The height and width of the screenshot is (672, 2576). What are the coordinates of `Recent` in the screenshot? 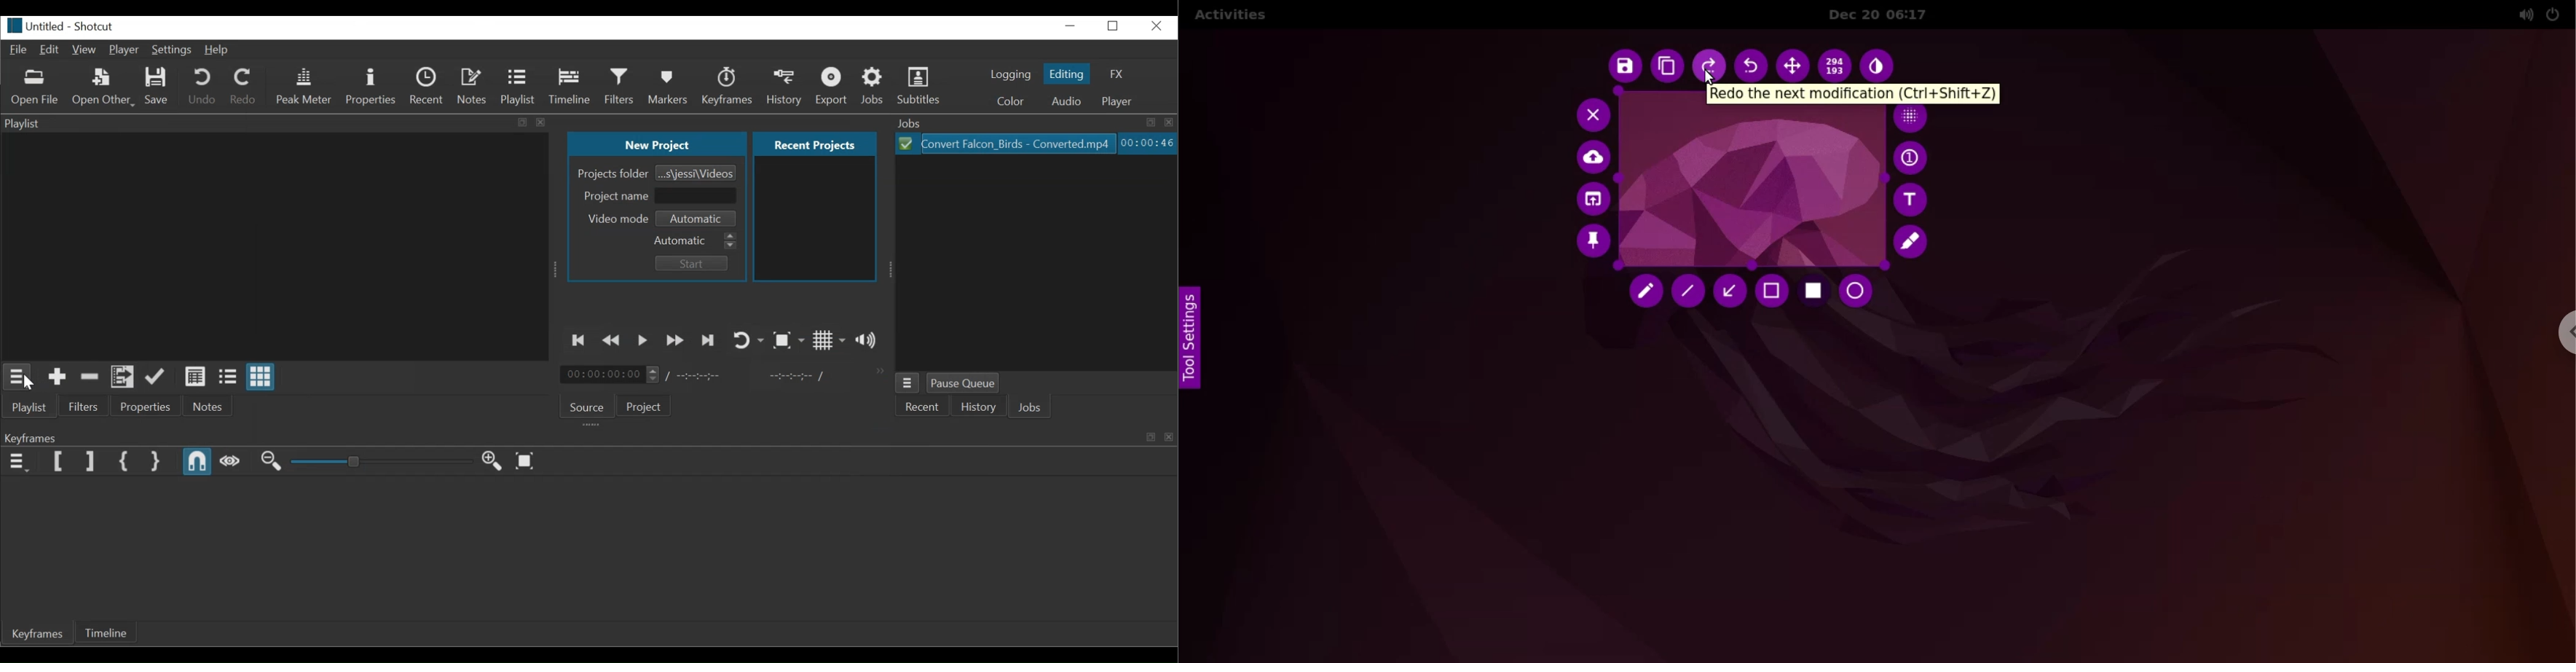 It's located at (428, 86).